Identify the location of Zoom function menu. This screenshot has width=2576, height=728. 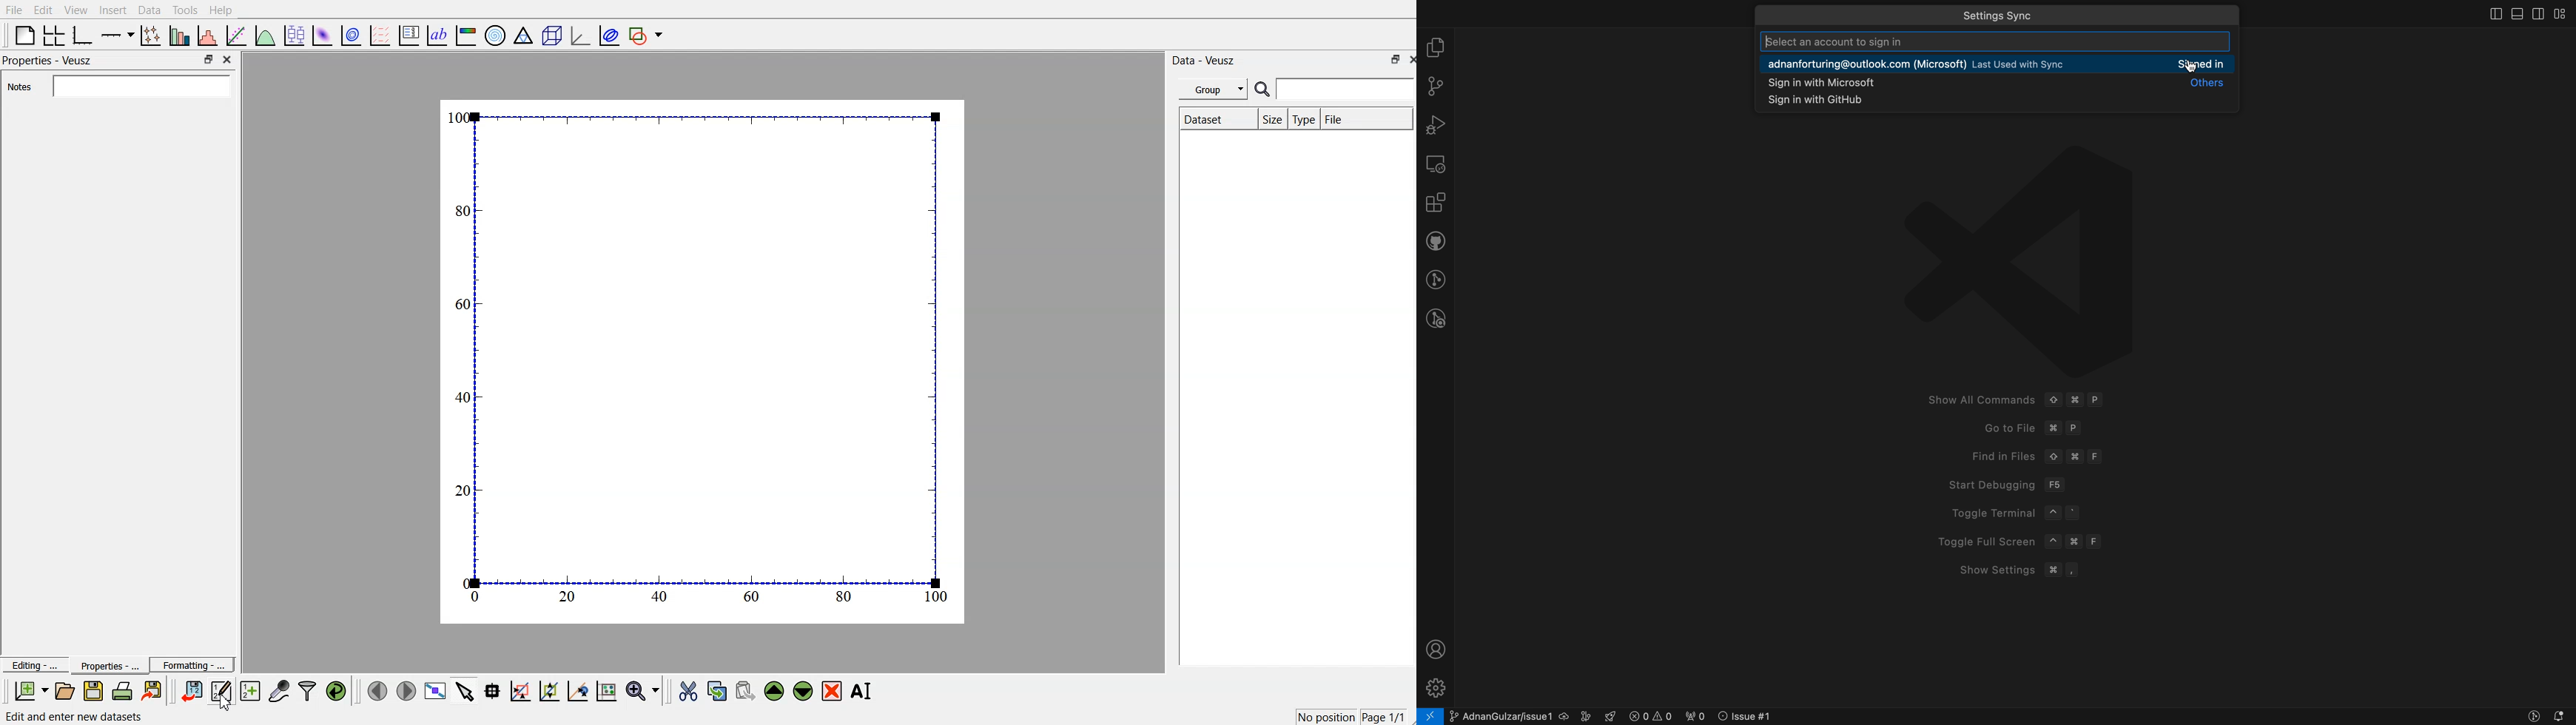
(644, 689).